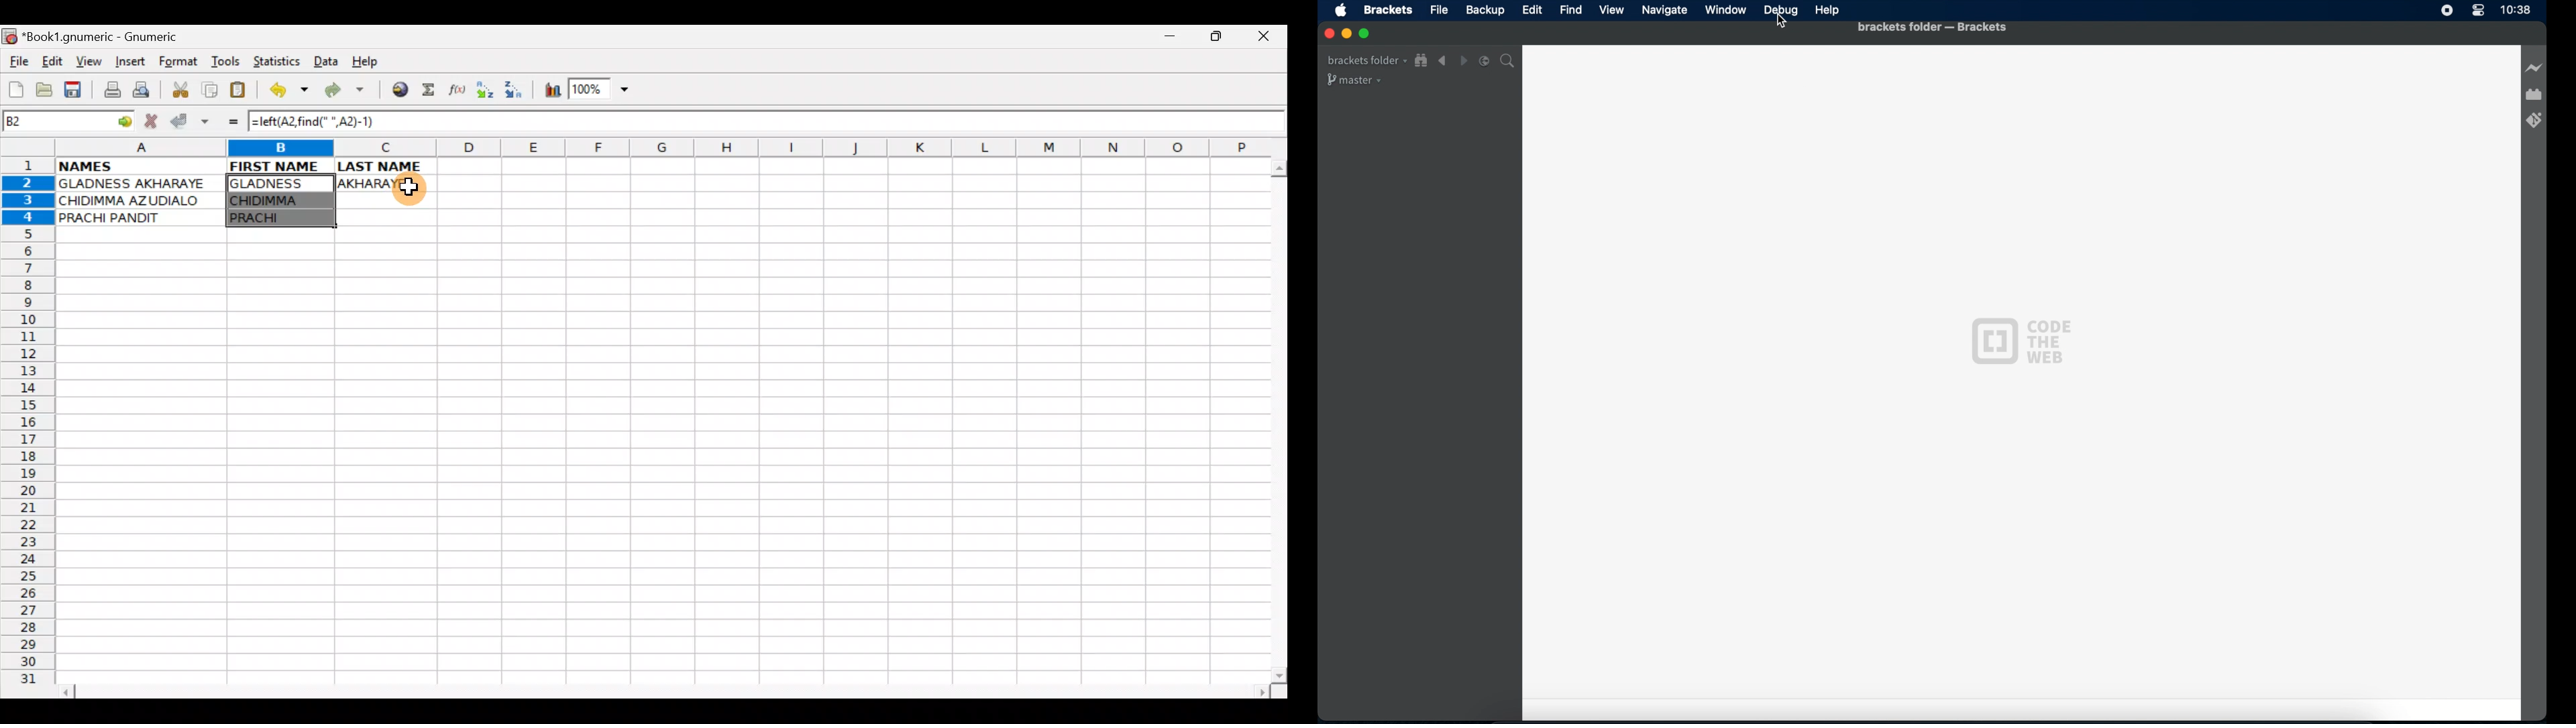  Describe the element at coordinates (489, 93) in the screenshot. I see `Sort Ascending order` at that location.